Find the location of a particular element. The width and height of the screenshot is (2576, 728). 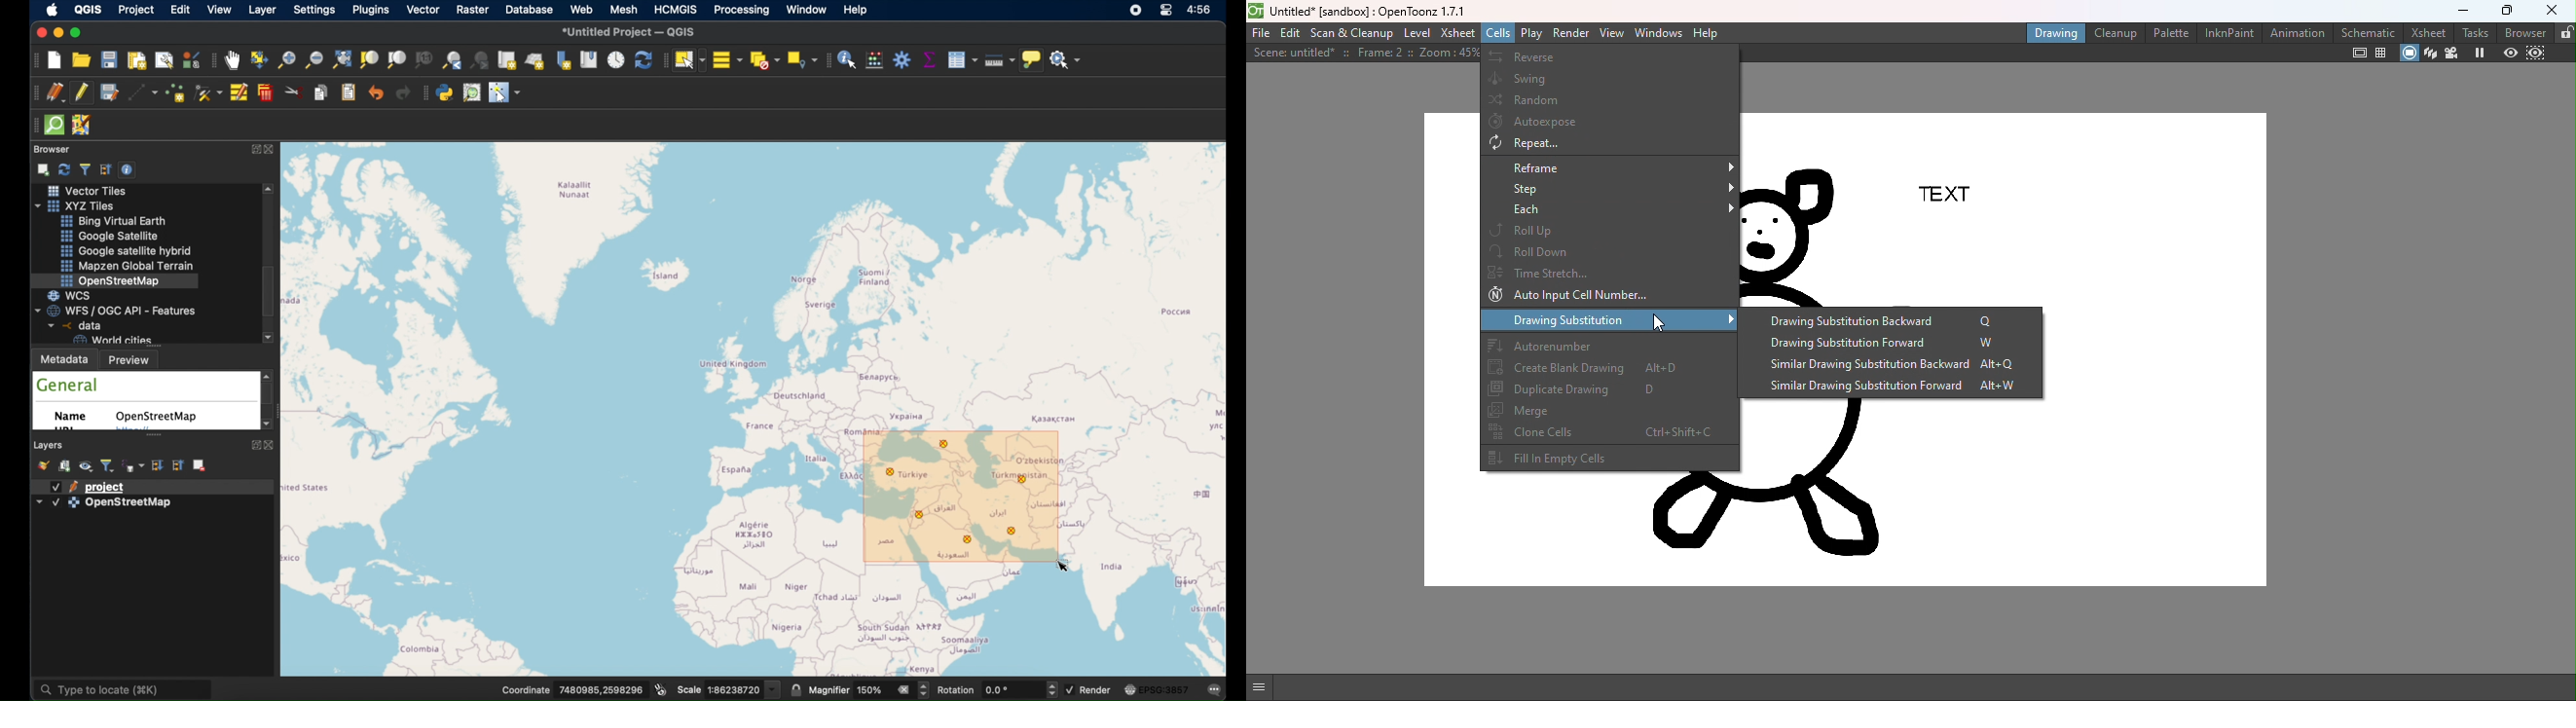

Palette is located at coordinates (2170, 34).